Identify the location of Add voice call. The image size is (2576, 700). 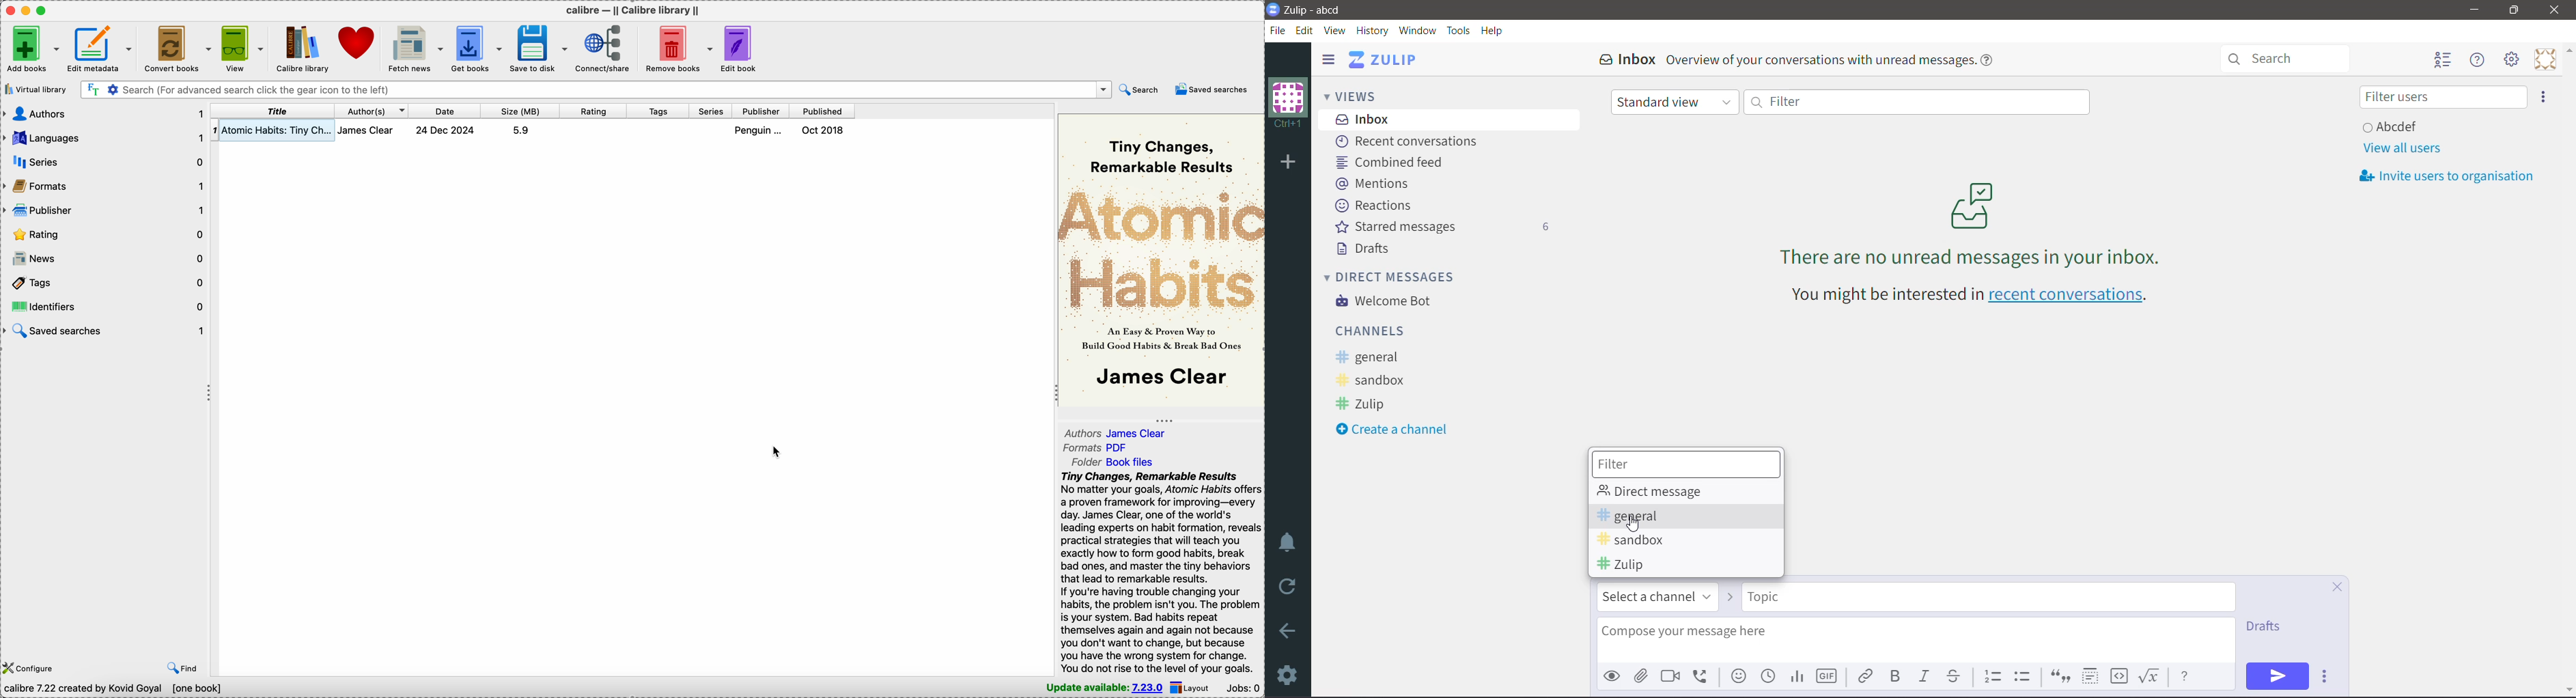
(1705, 675).